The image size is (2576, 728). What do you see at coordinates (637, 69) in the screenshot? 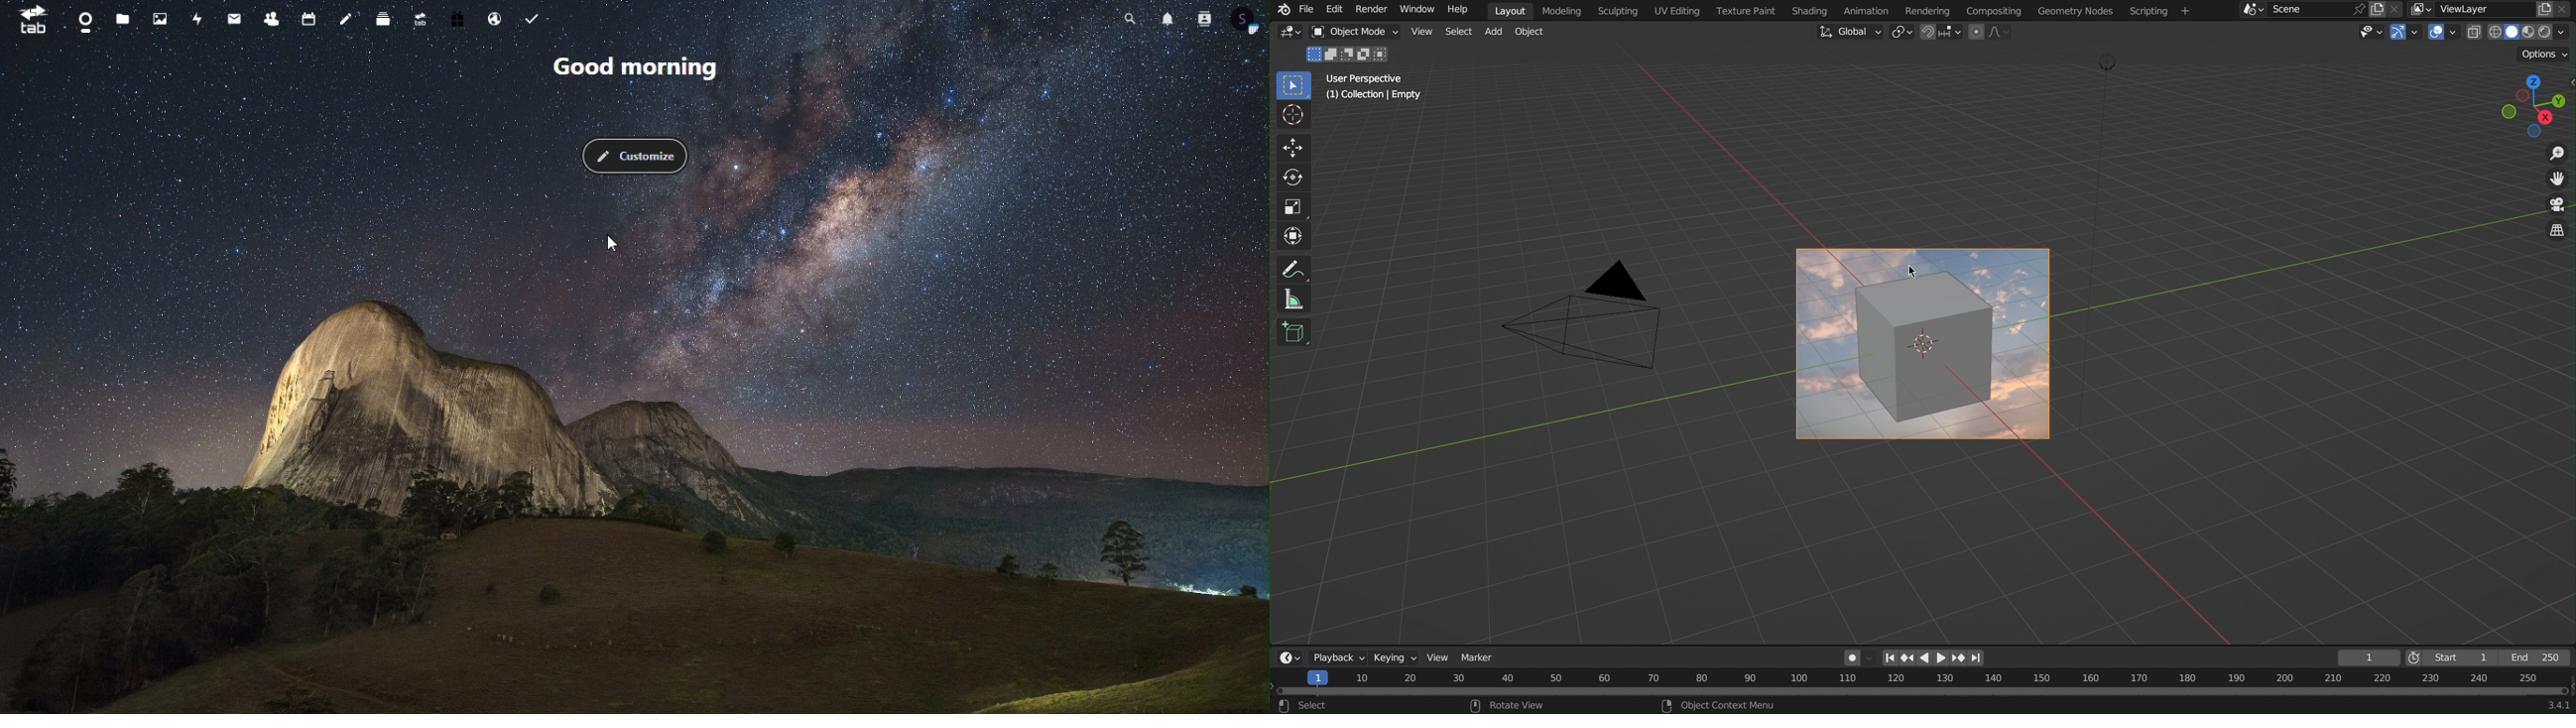
I see `good morning` at bounding box center [637, 69].